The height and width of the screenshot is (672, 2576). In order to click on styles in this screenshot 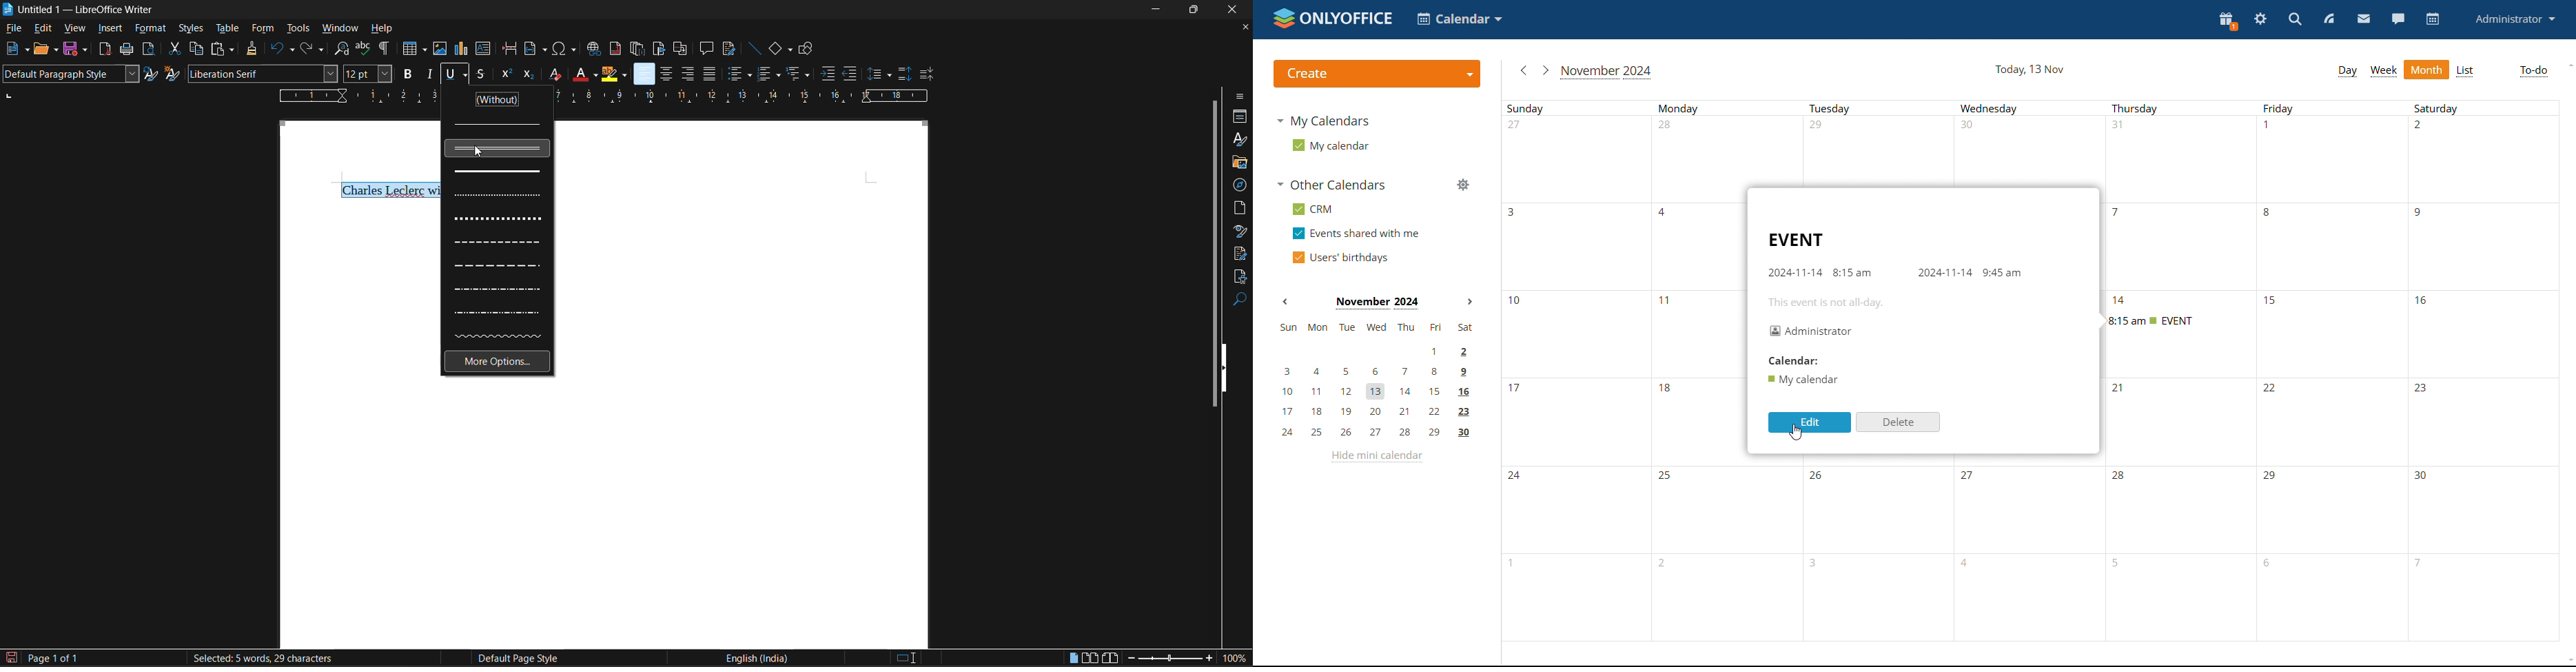, I will do `click(192, 29)`.